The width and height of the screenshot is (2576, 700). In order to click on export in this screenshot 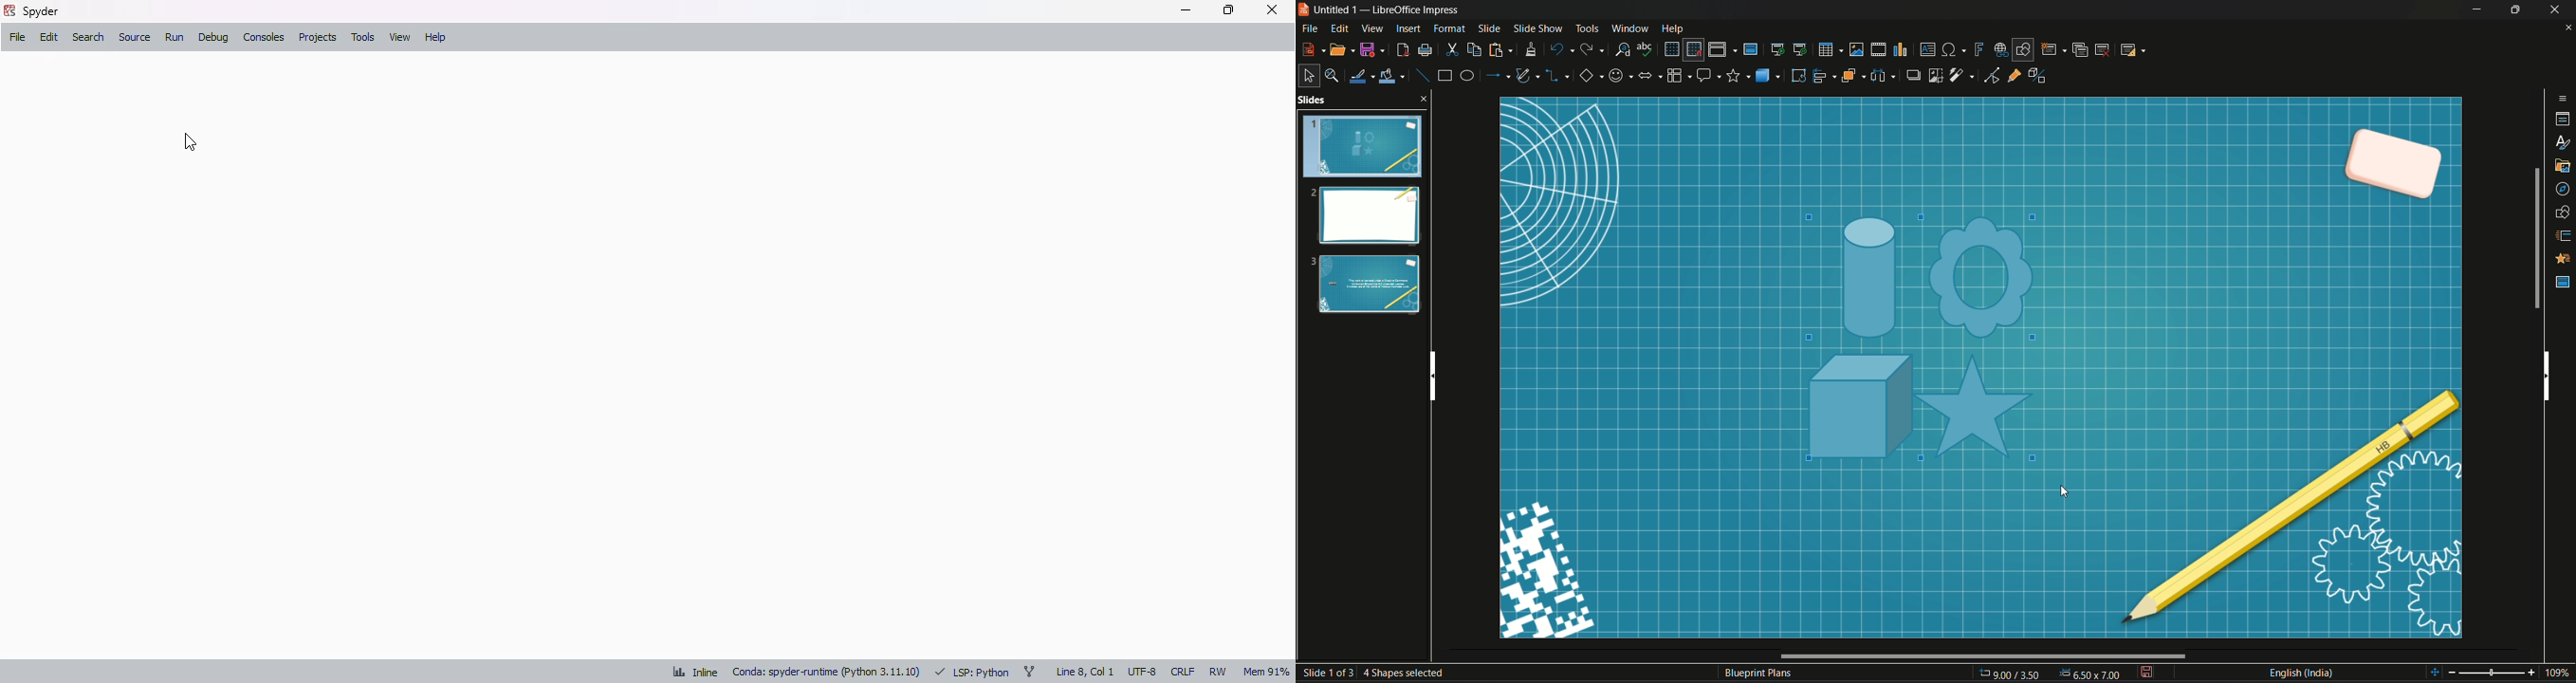, I will do `click(1401, 50)`.